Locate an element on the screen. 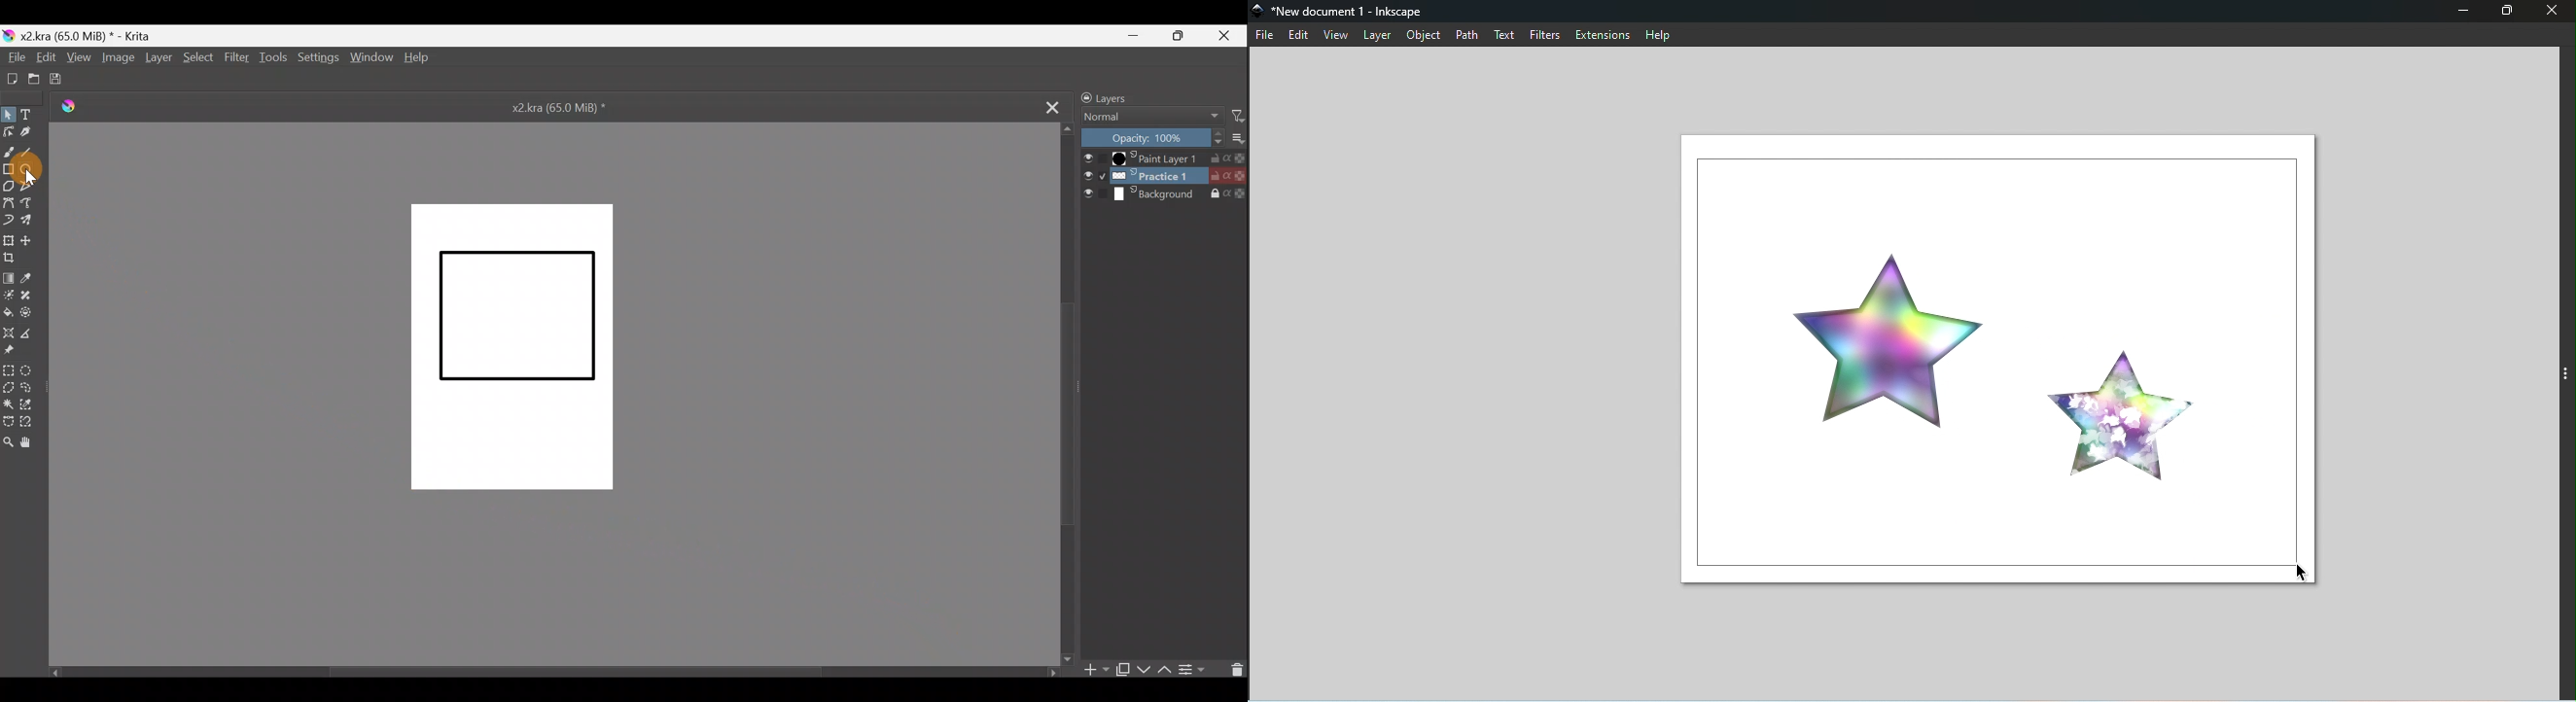  Maximize is located at coordinates (2509, 12).